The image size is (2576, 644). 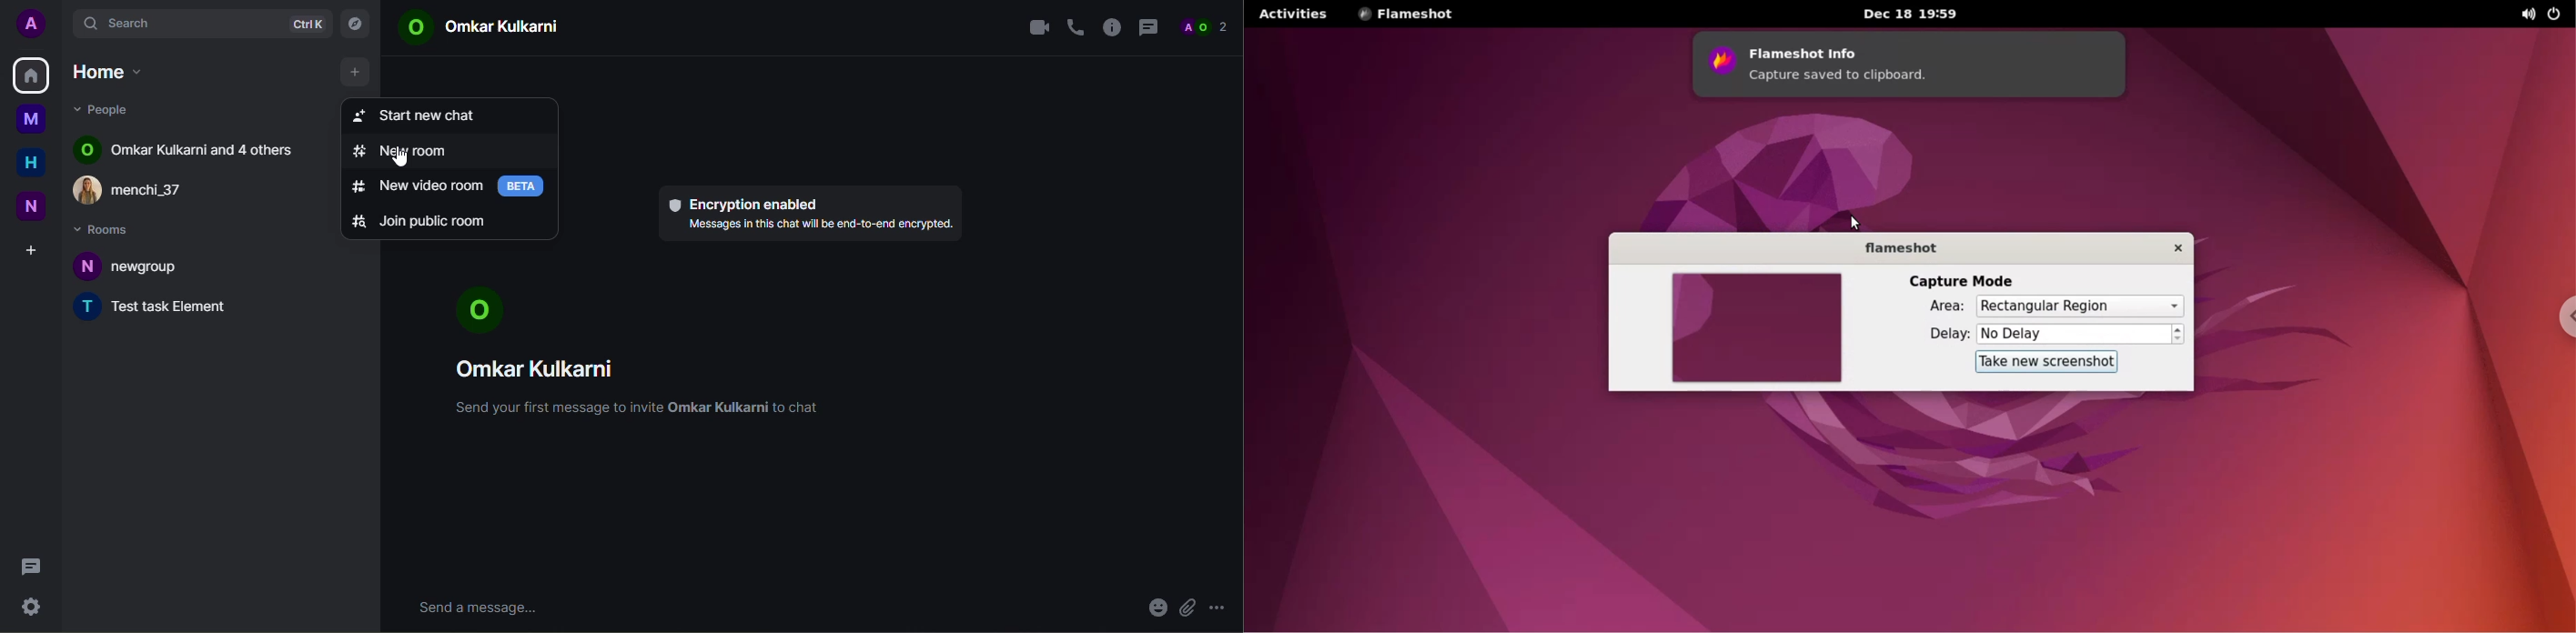 I want to click on chrome options, so click(x=2565, y=320).